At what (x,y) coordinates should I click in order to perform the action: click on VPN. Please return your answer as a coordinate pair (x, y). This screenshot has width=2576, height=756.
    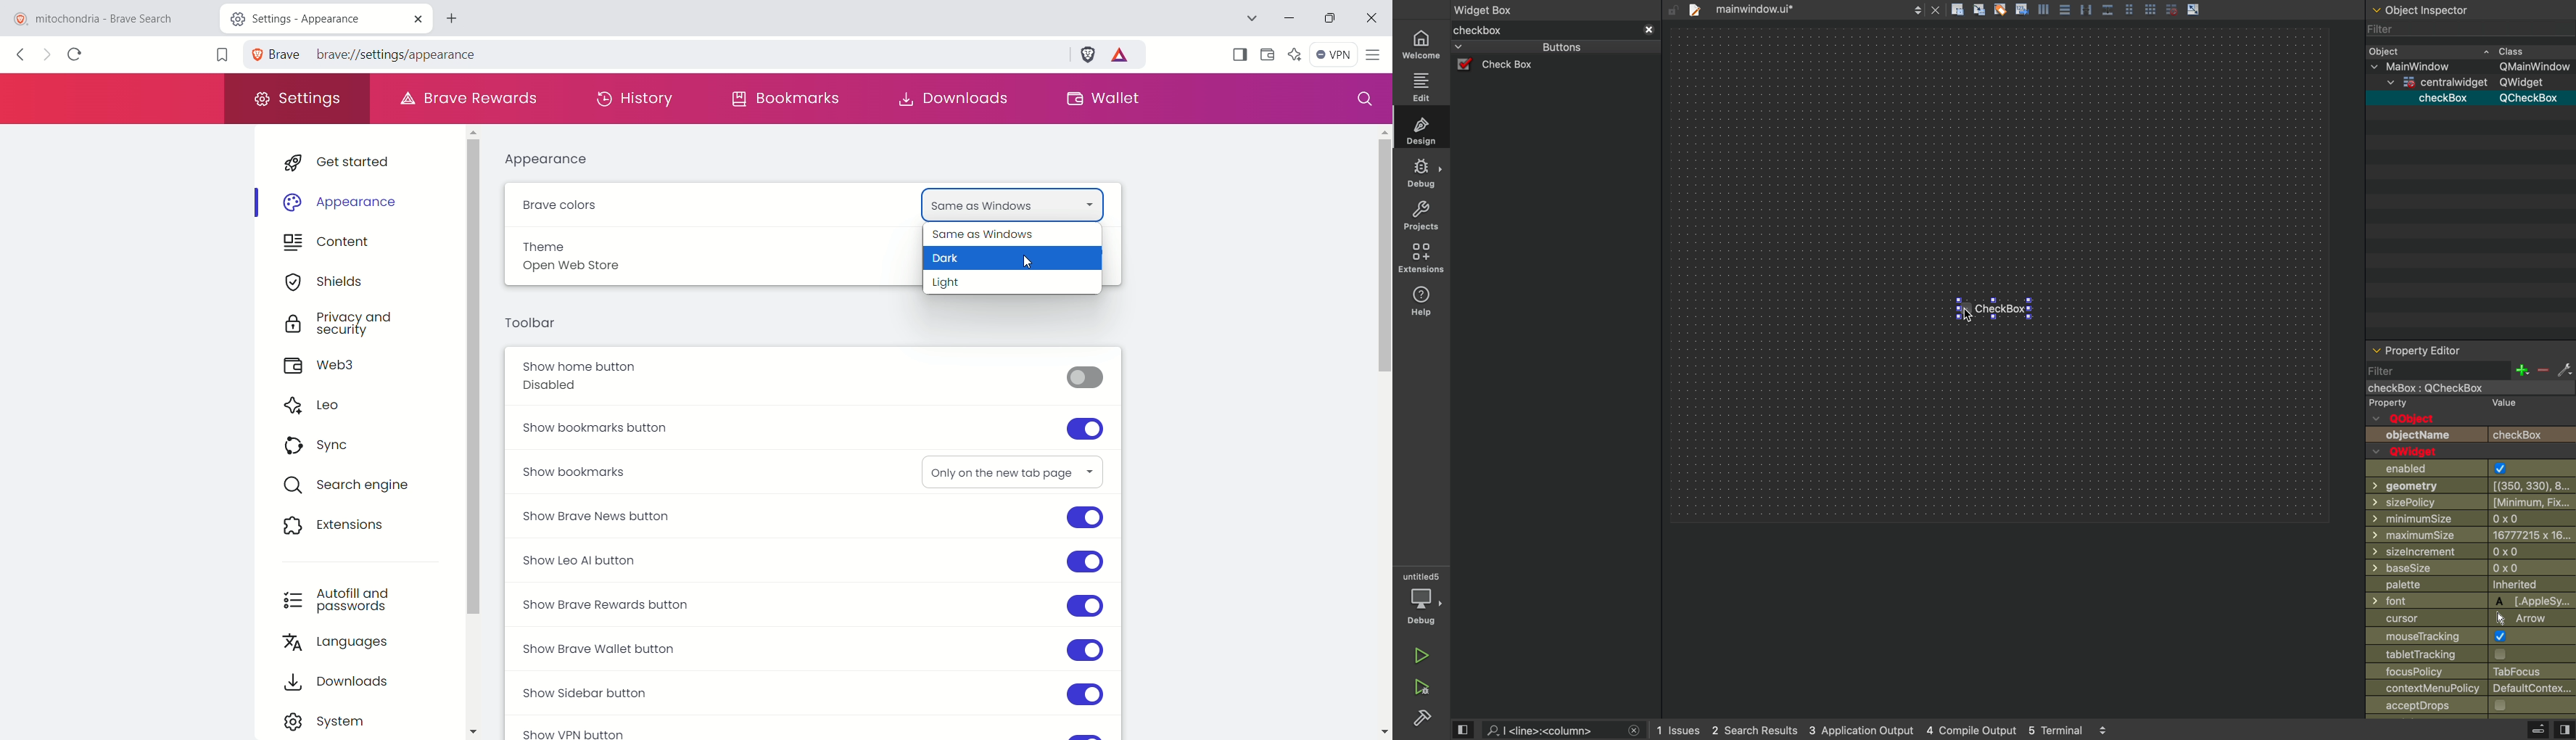
    Looking at the image, I should click on (1333, 54).